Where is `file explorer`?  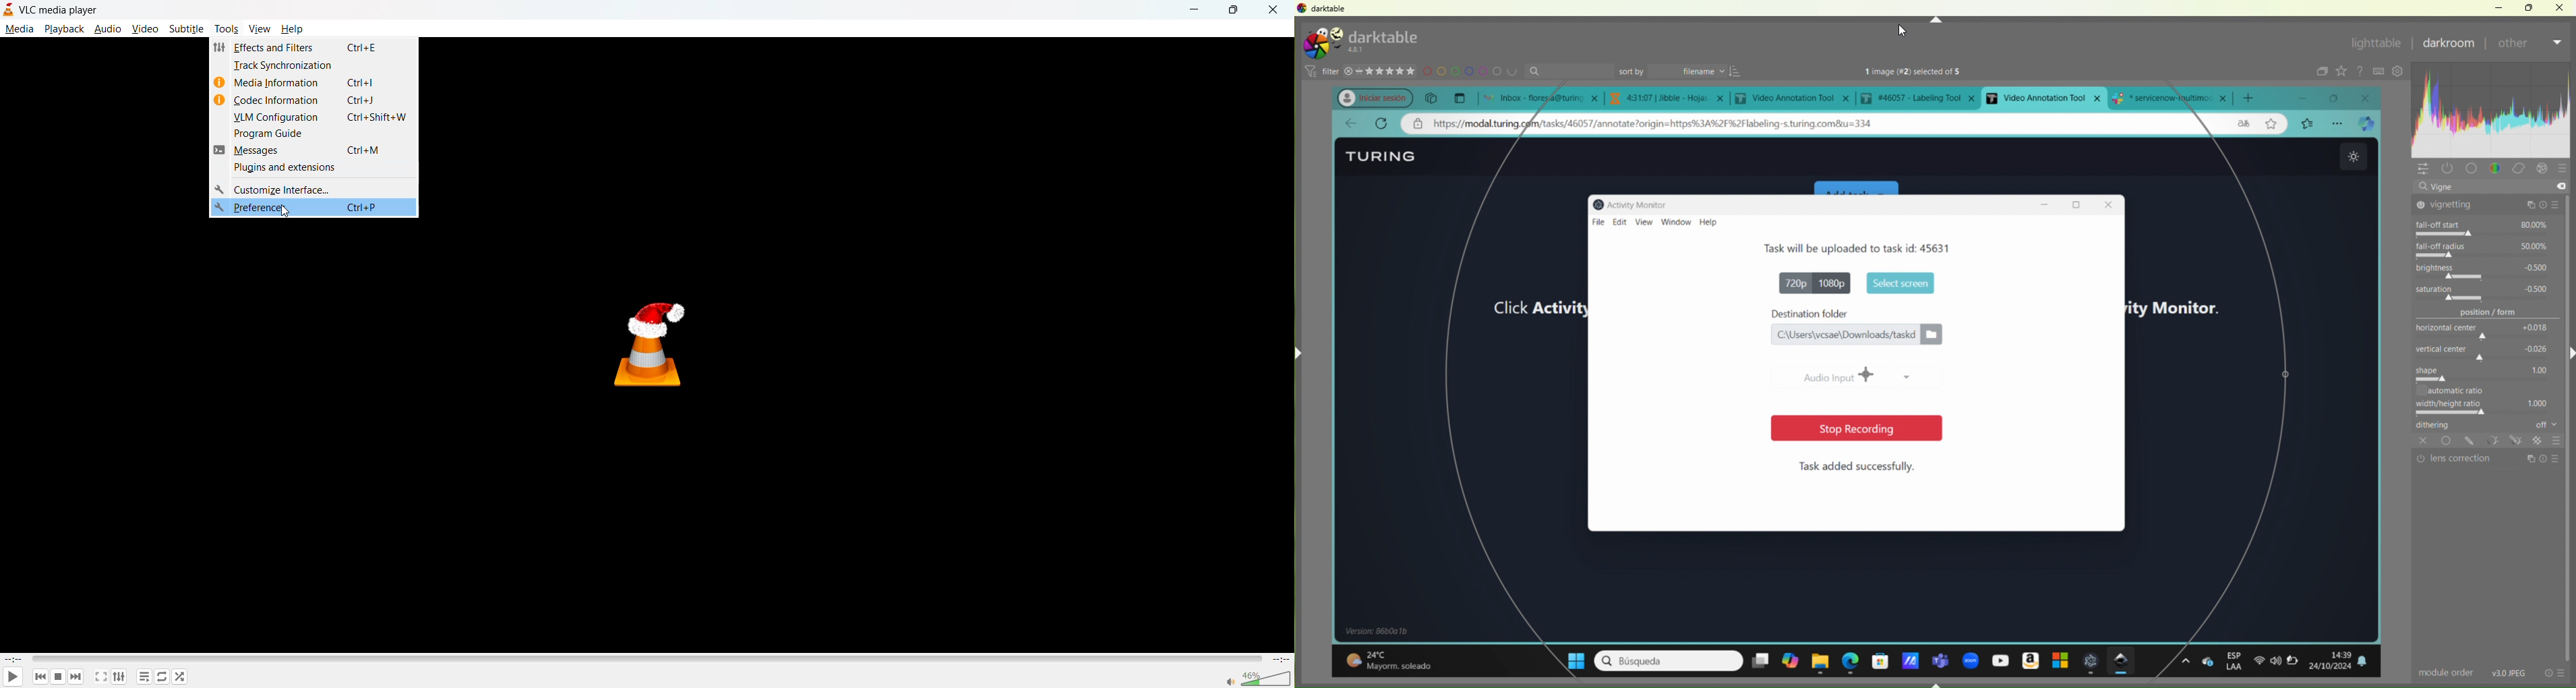
file explorer is located at coordinates (1822, 661).